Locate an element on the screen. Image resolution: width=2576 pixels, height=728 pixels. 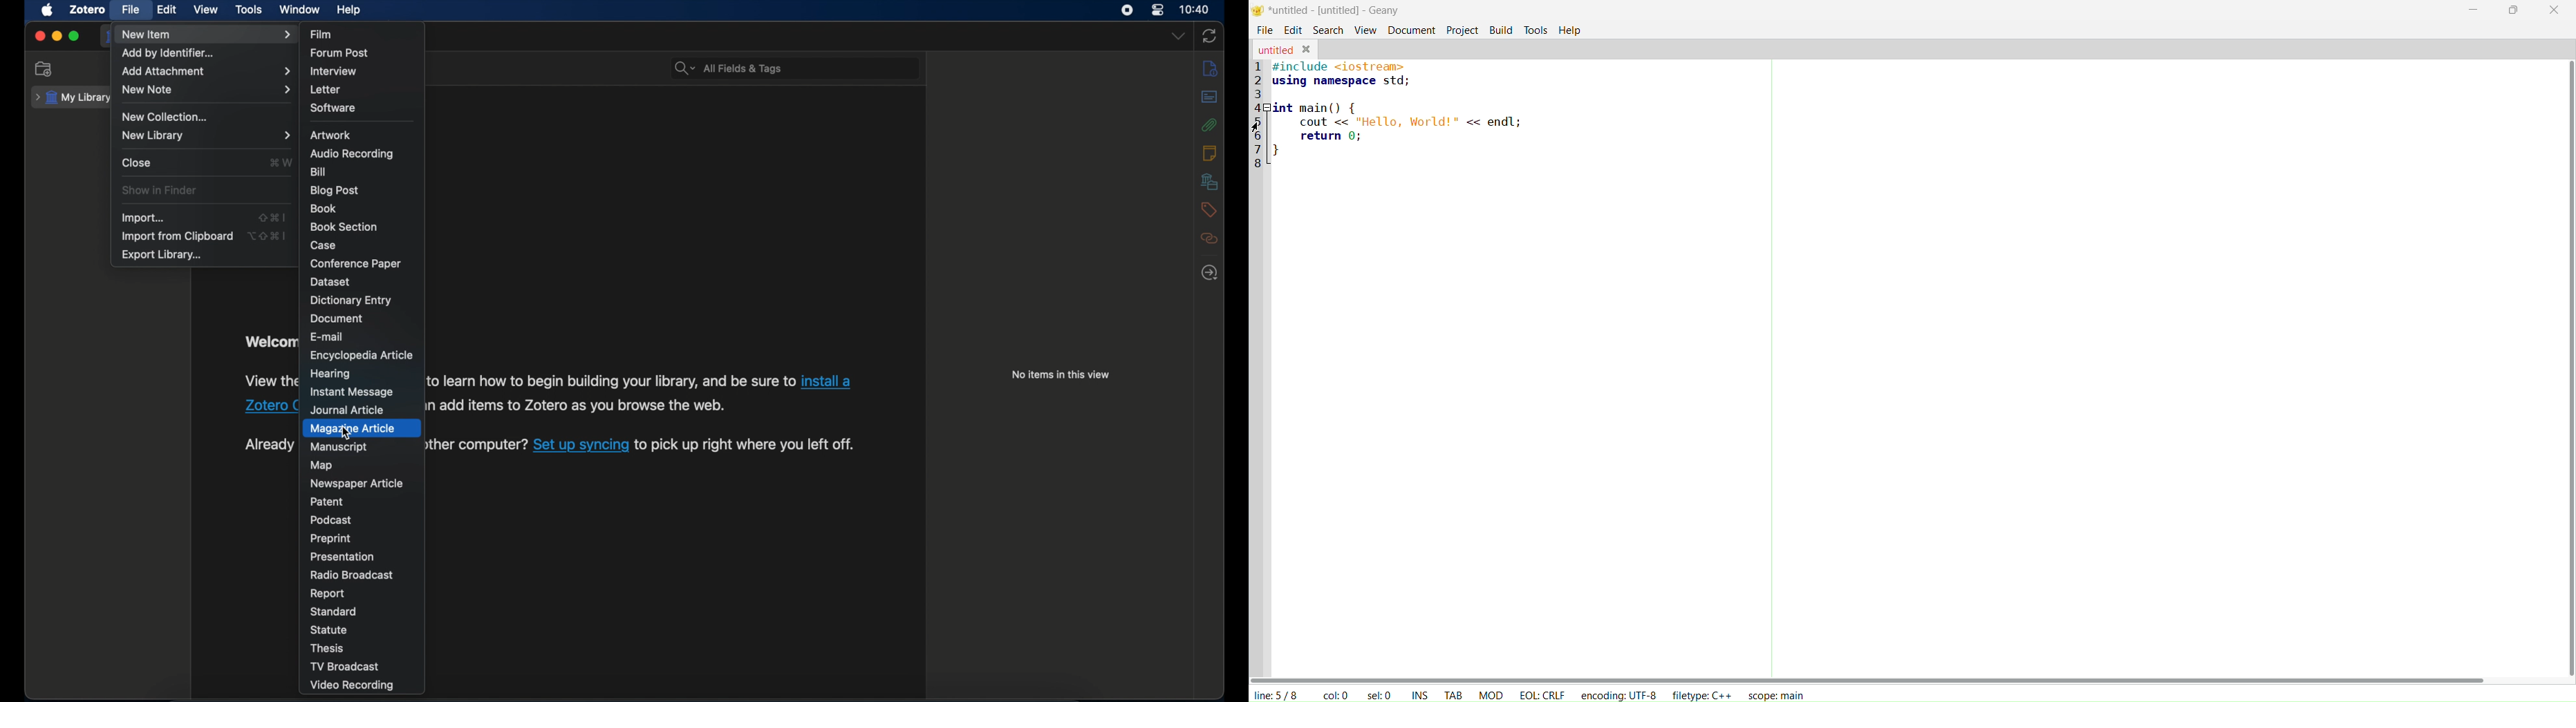
shortcut is located at coordinates (274, 218).